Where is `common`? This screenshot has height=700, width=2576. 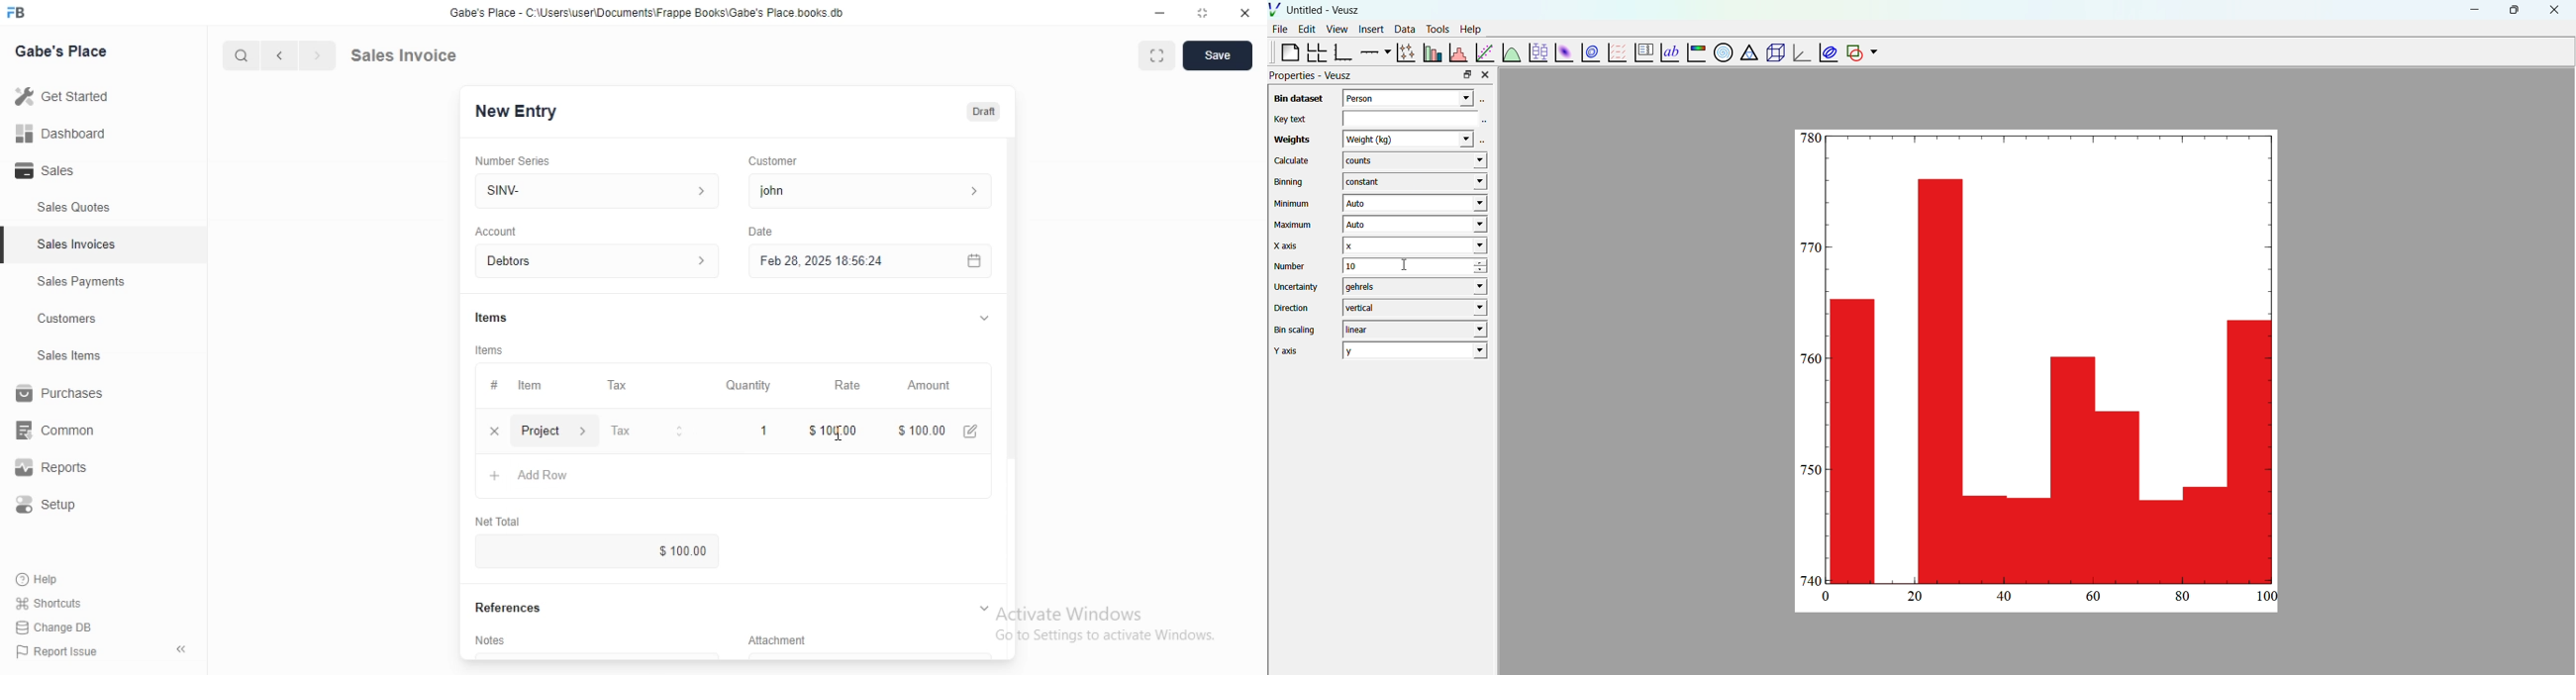
common is located at coordinates (61, 430).